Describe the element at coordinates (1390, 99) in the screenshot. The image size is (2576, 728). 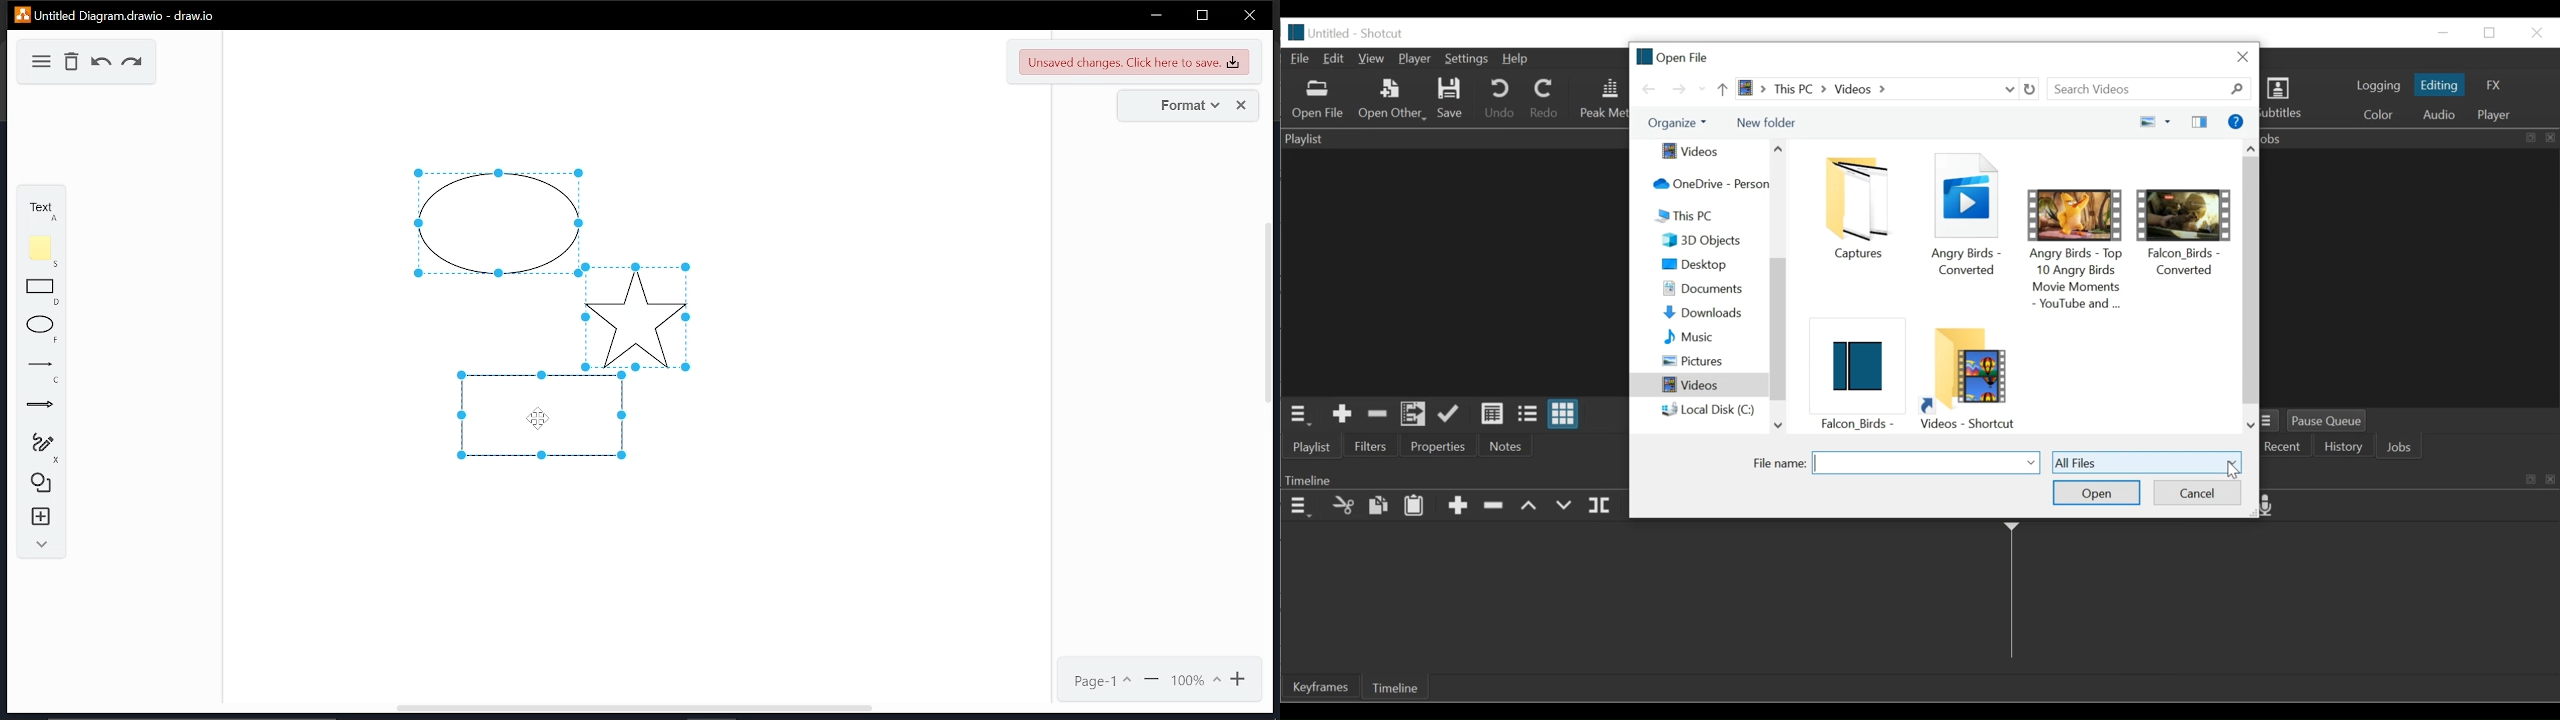
I see `Open Other` at that location.